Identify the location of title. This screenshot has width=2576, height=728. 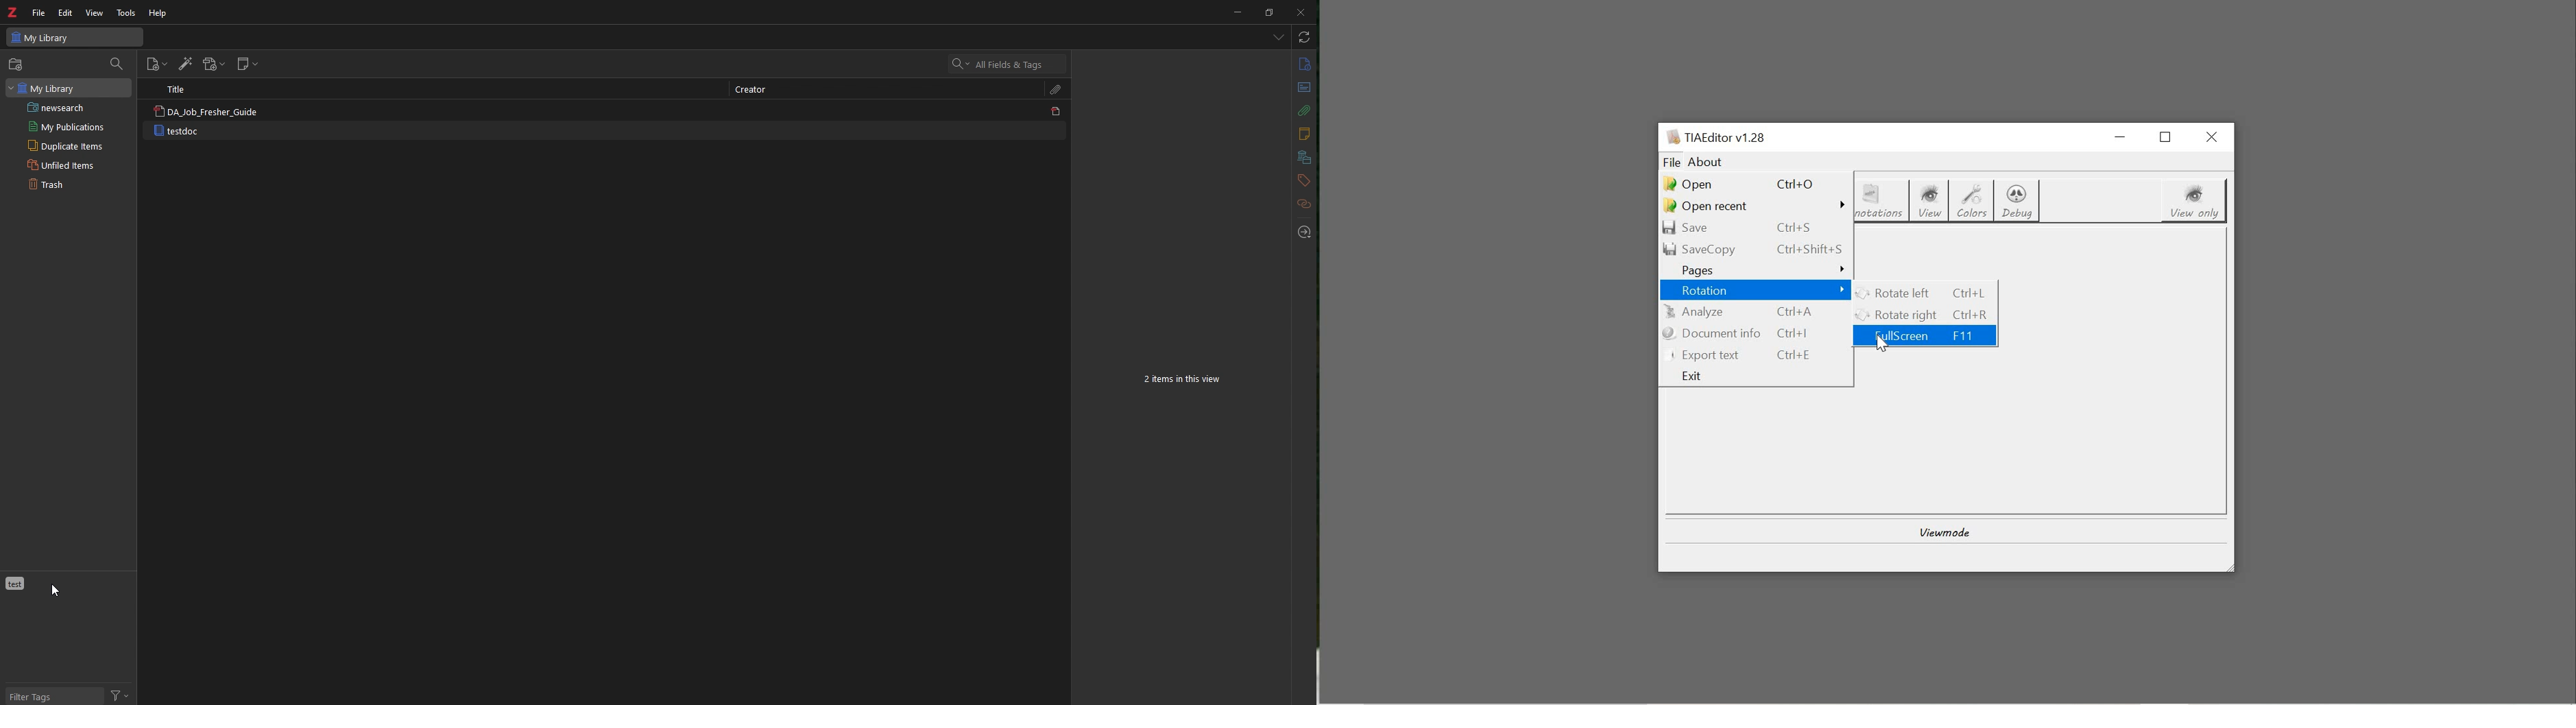
(175, 89).